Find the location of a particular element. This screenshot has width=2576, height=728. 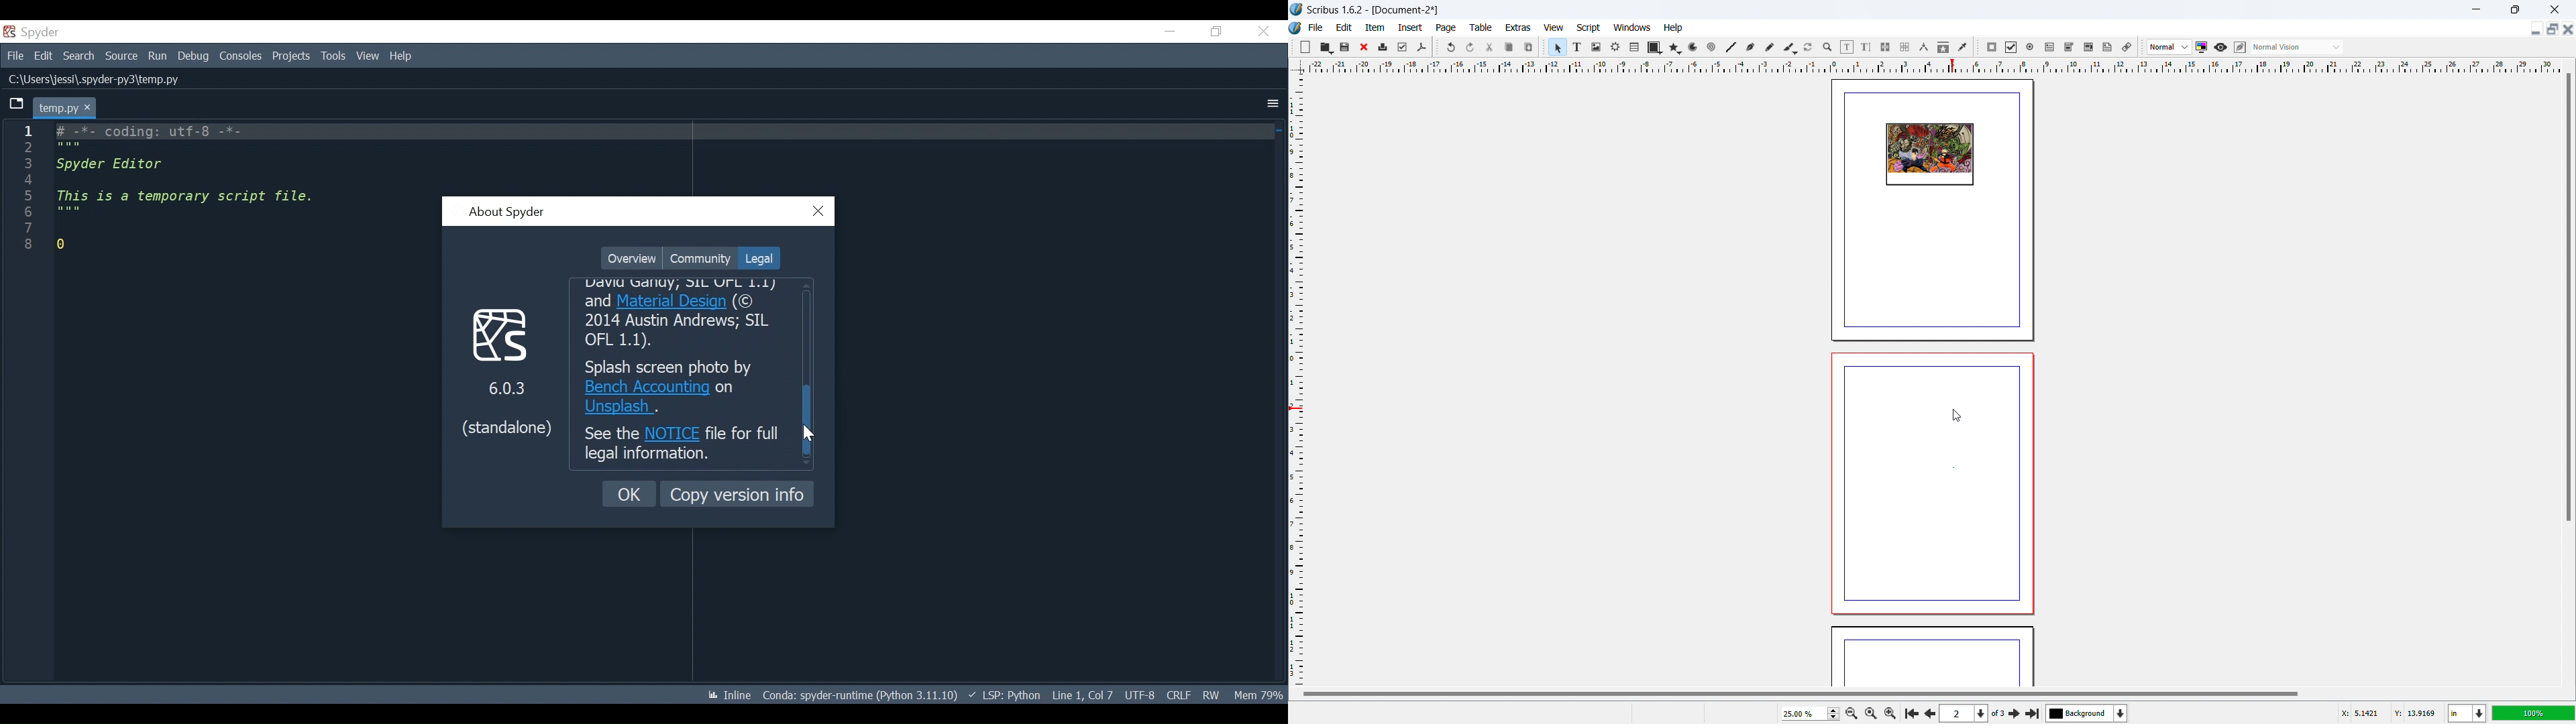

cursor coordinate is located at coordinates (2387, 711).